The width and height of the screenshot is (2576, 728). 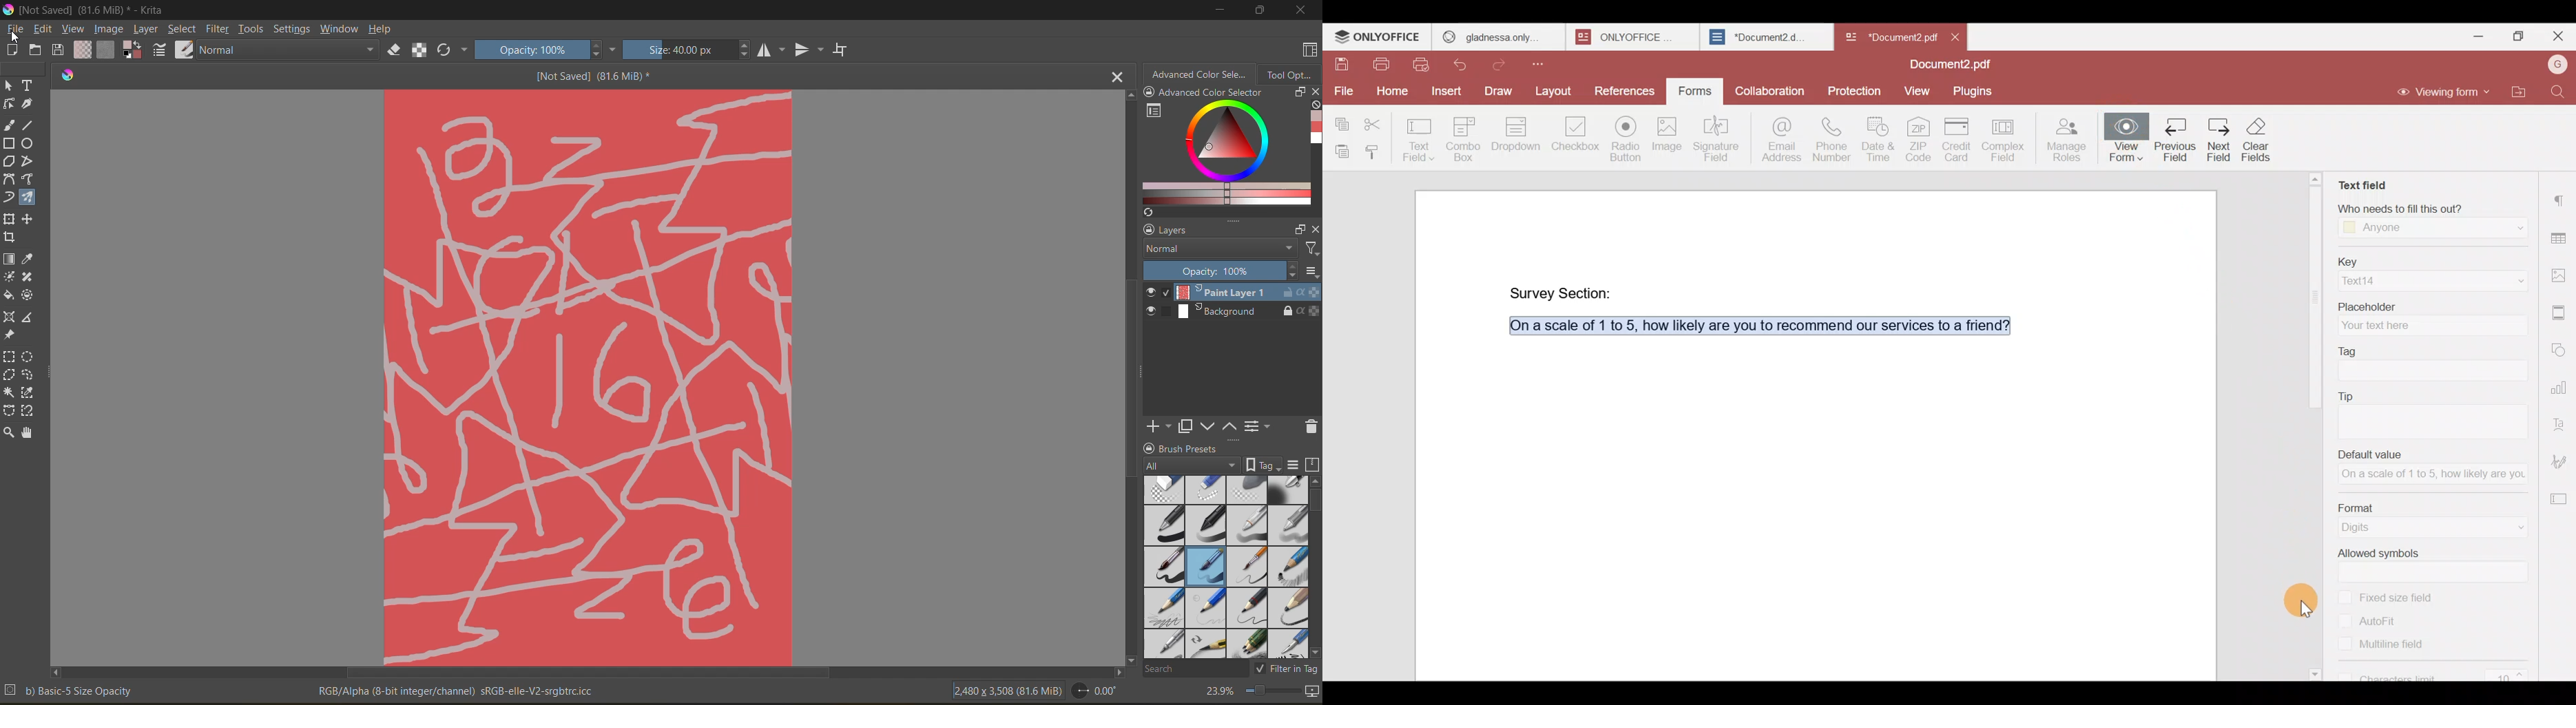 I want to click on close tab, so click(x=1119, y=76).